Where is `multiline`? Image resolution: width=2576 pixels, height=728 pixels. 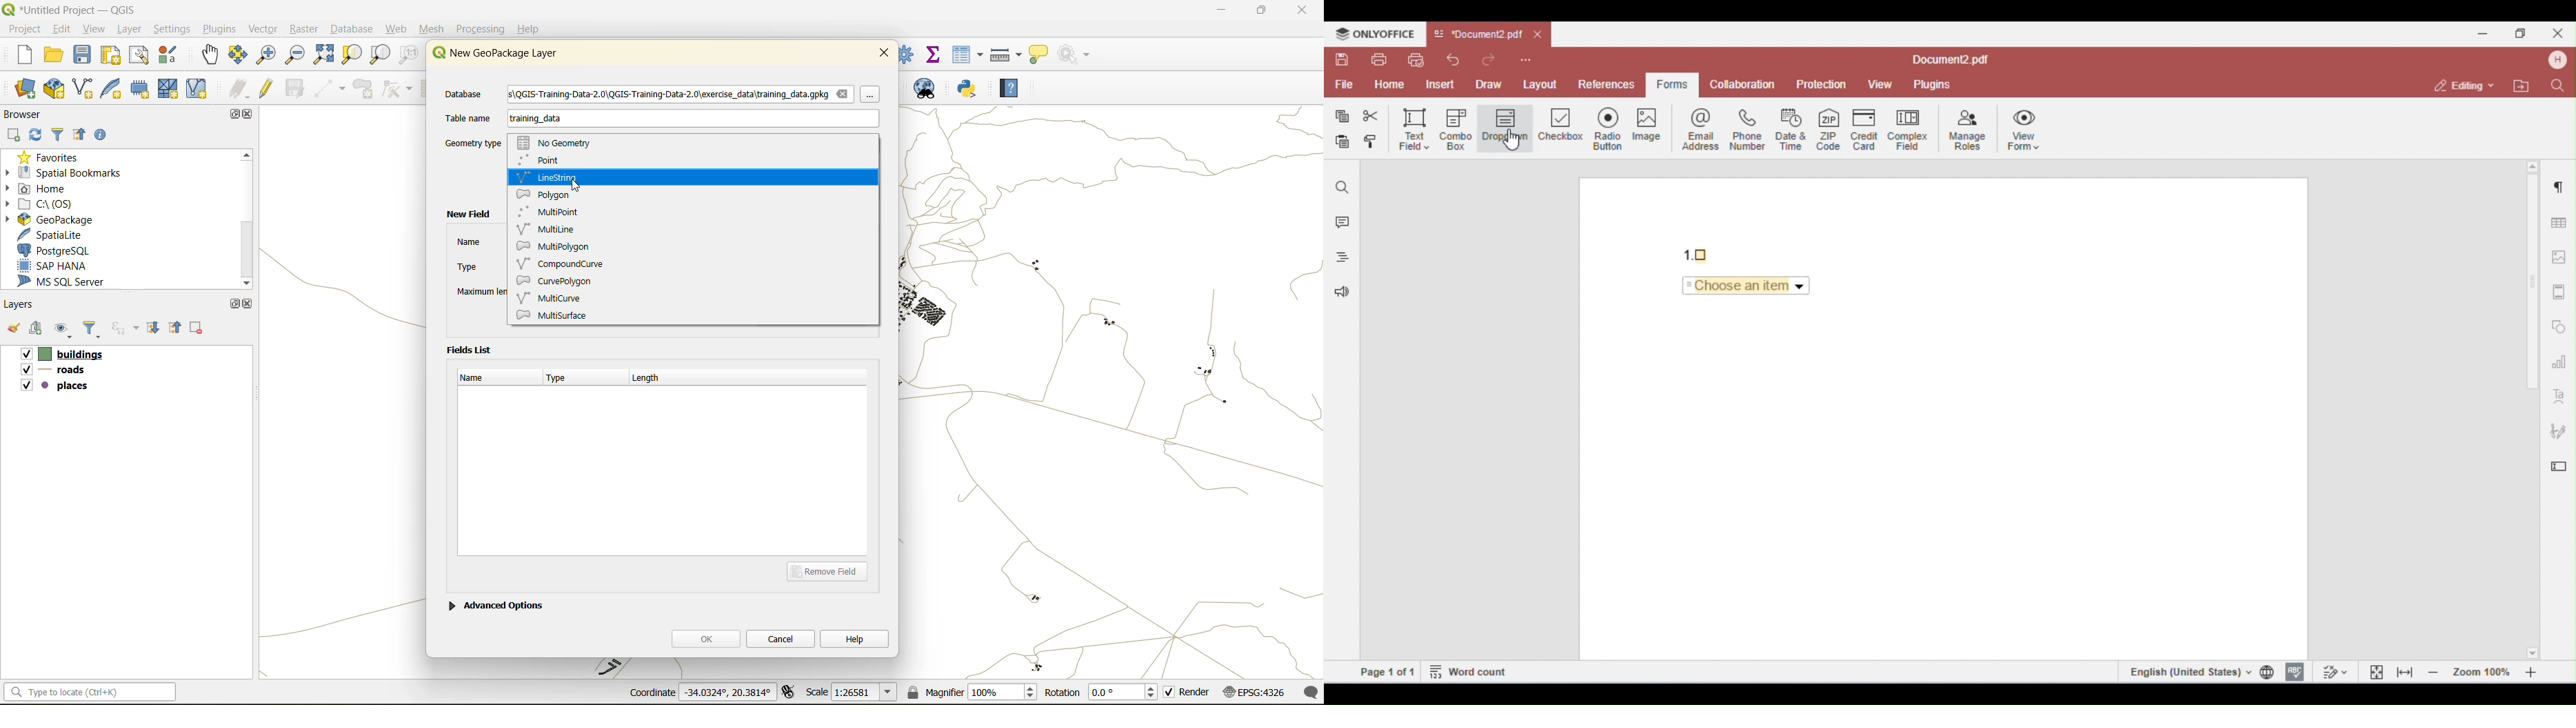 multiline is located at coordinates (552, 228).